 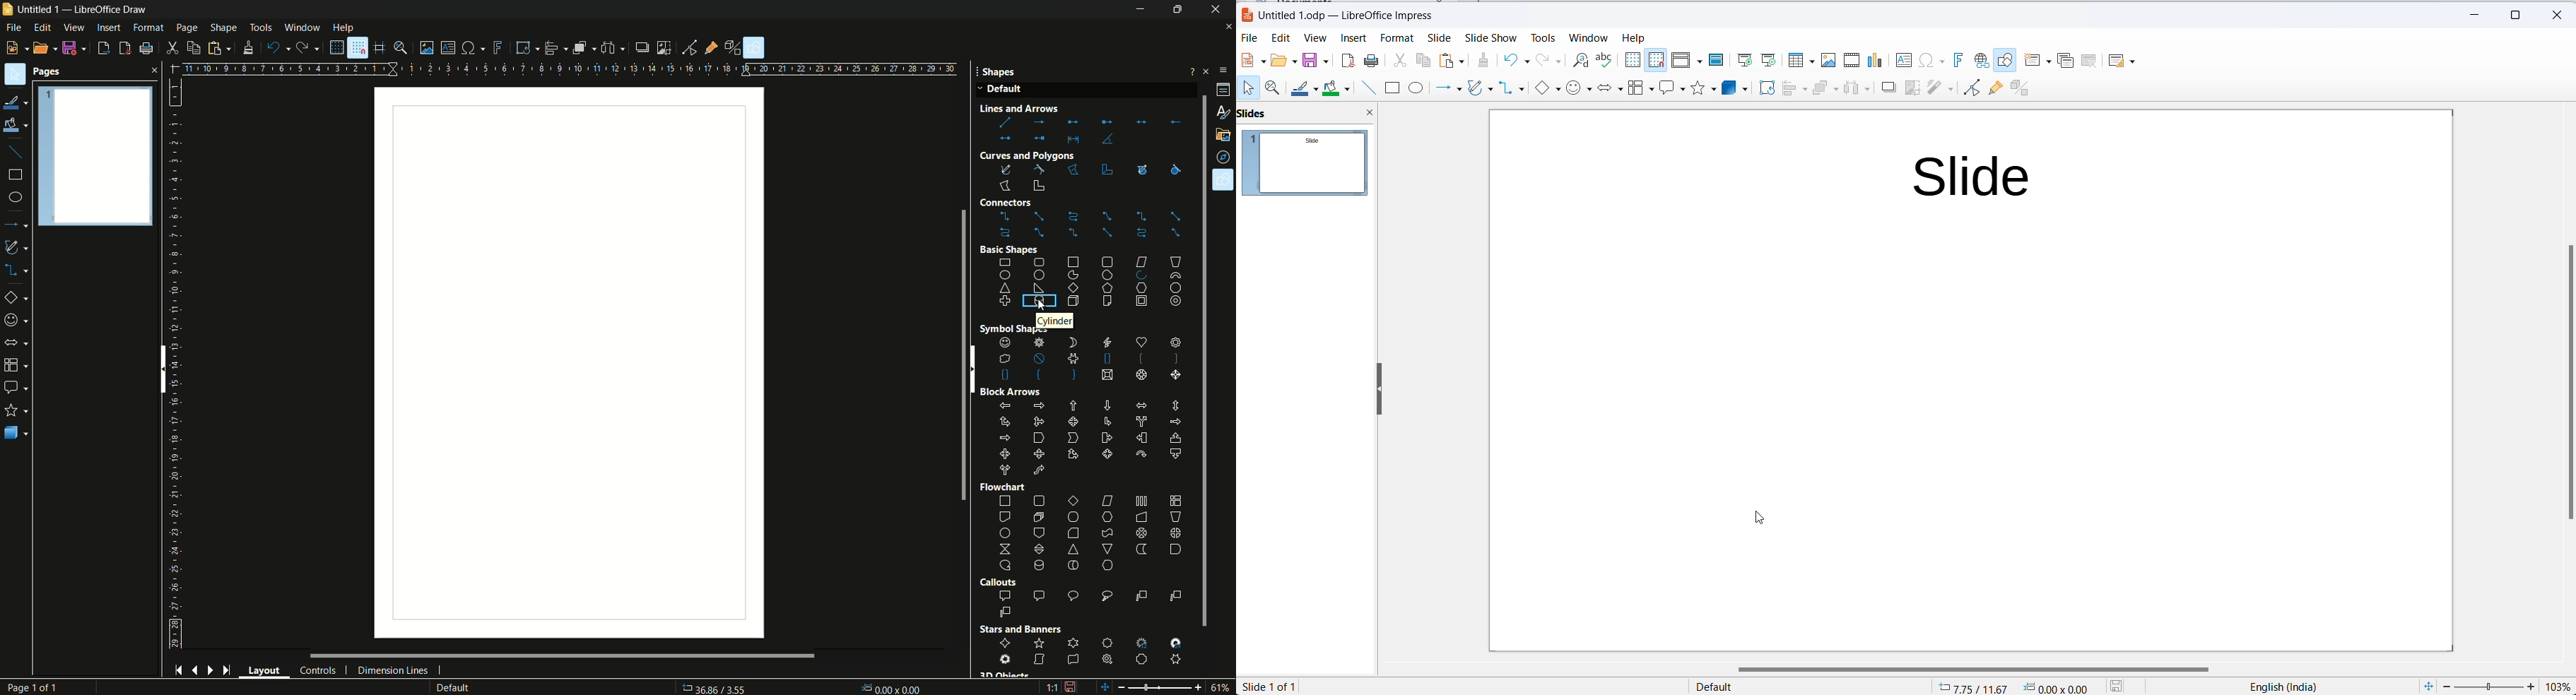 I want to click on shape menu, so click(x=225, y=28).